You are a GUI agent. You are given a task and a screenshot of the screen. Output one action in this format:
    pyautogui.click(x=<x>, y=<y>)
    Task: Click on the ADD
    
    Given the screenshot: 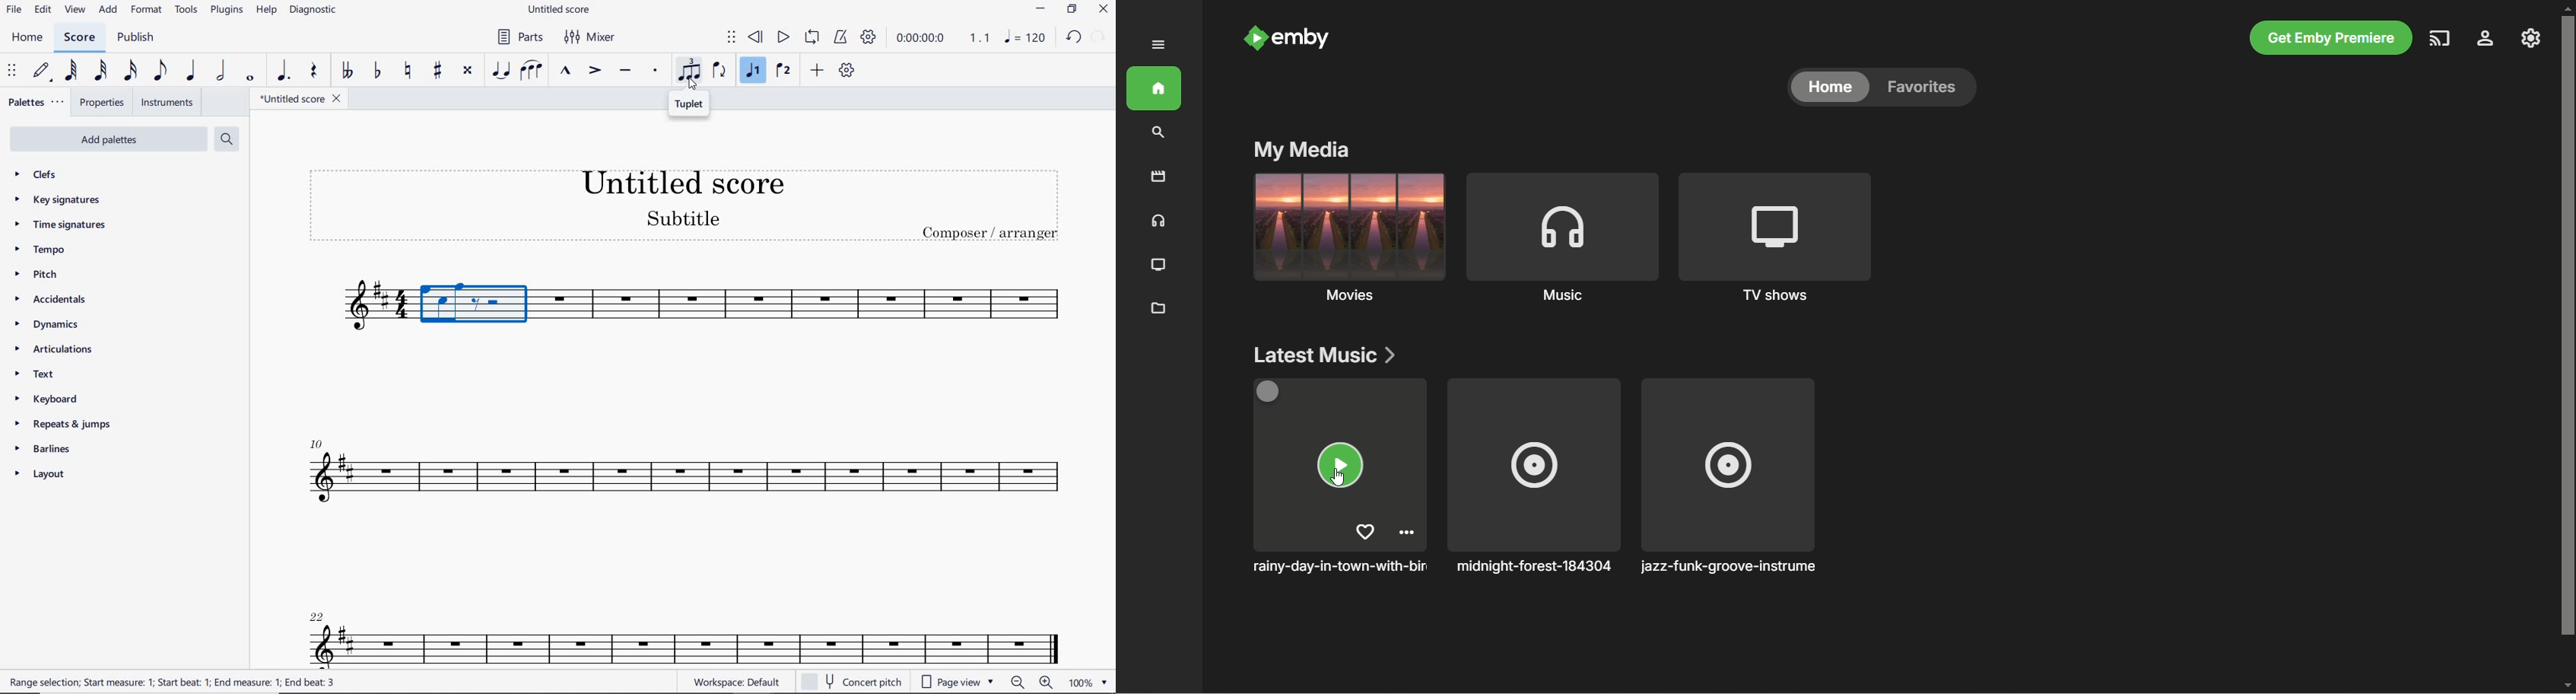 What is the action you would take?
    pyautogui.click(x=108, y=10)
    